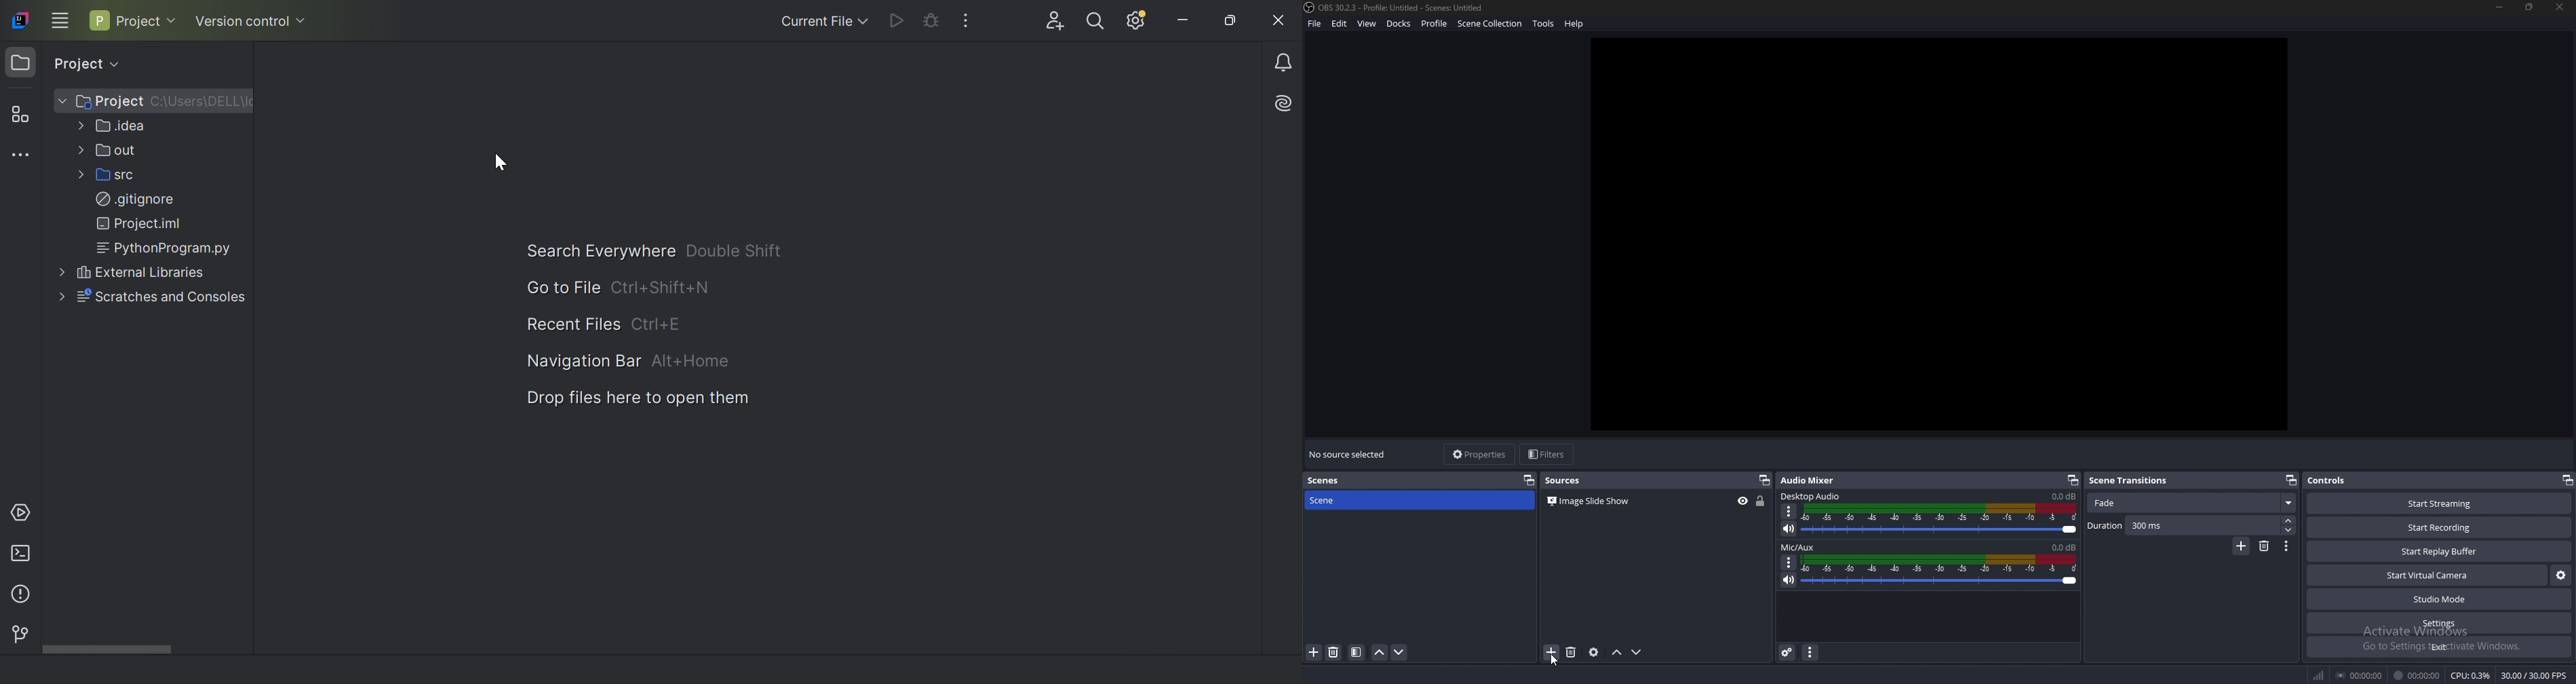 The width and height of the screenshot is (2576, 700). I want to click on cpu, so click(2472, 675).